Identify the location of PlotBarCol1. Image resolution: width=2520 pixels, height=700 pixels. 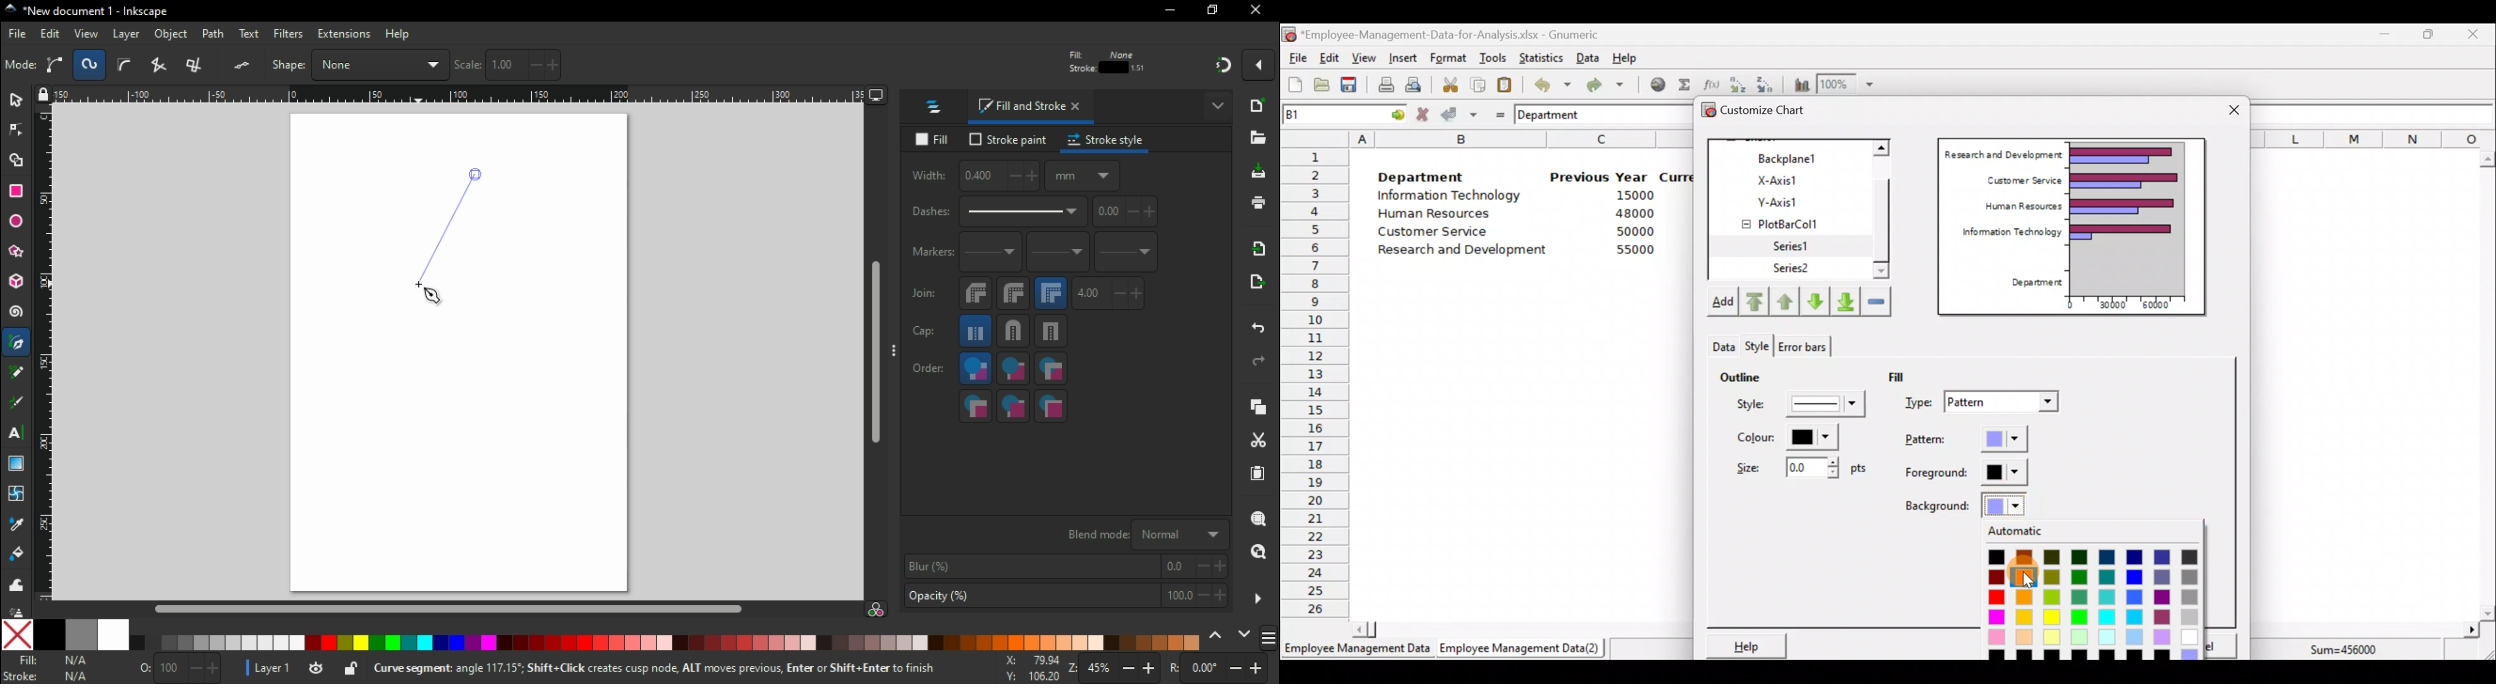
(1791, 220).